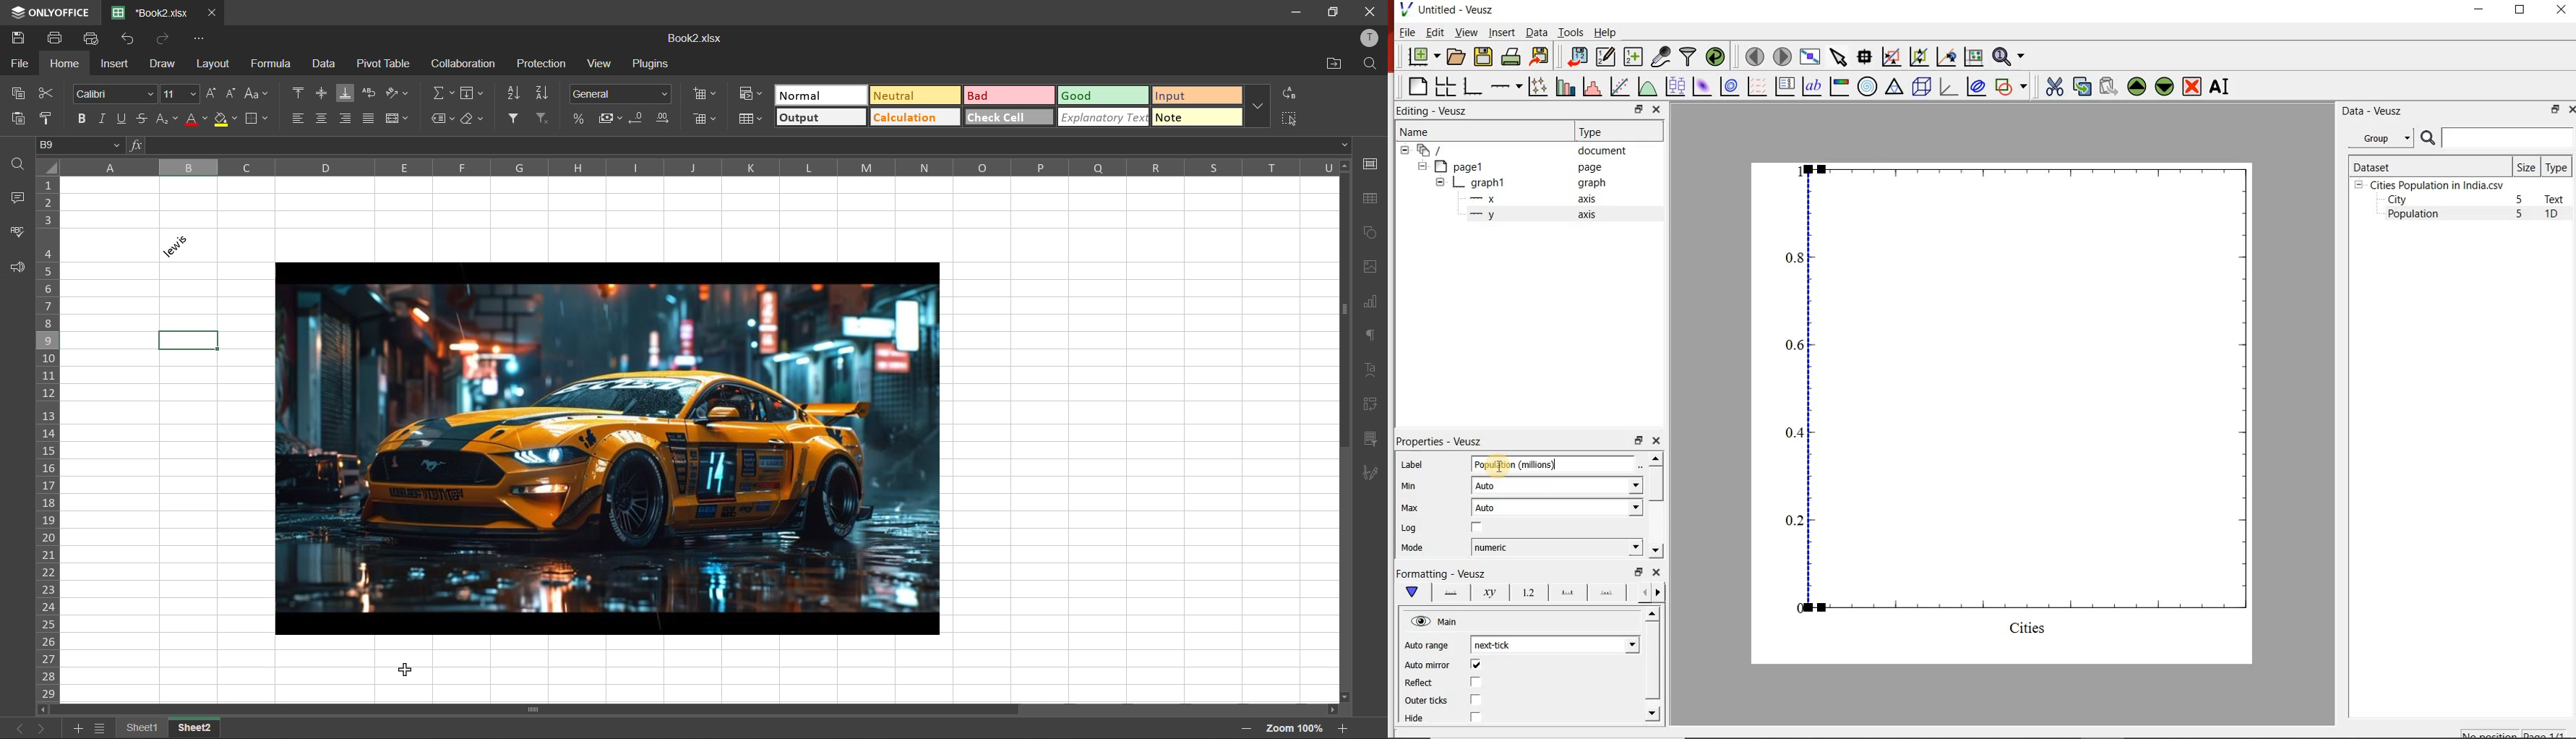 This screenshot has width=2576, height=756. Describe the element at coordinates (1008, 95) in the screenshot. I see `bad` at that location.